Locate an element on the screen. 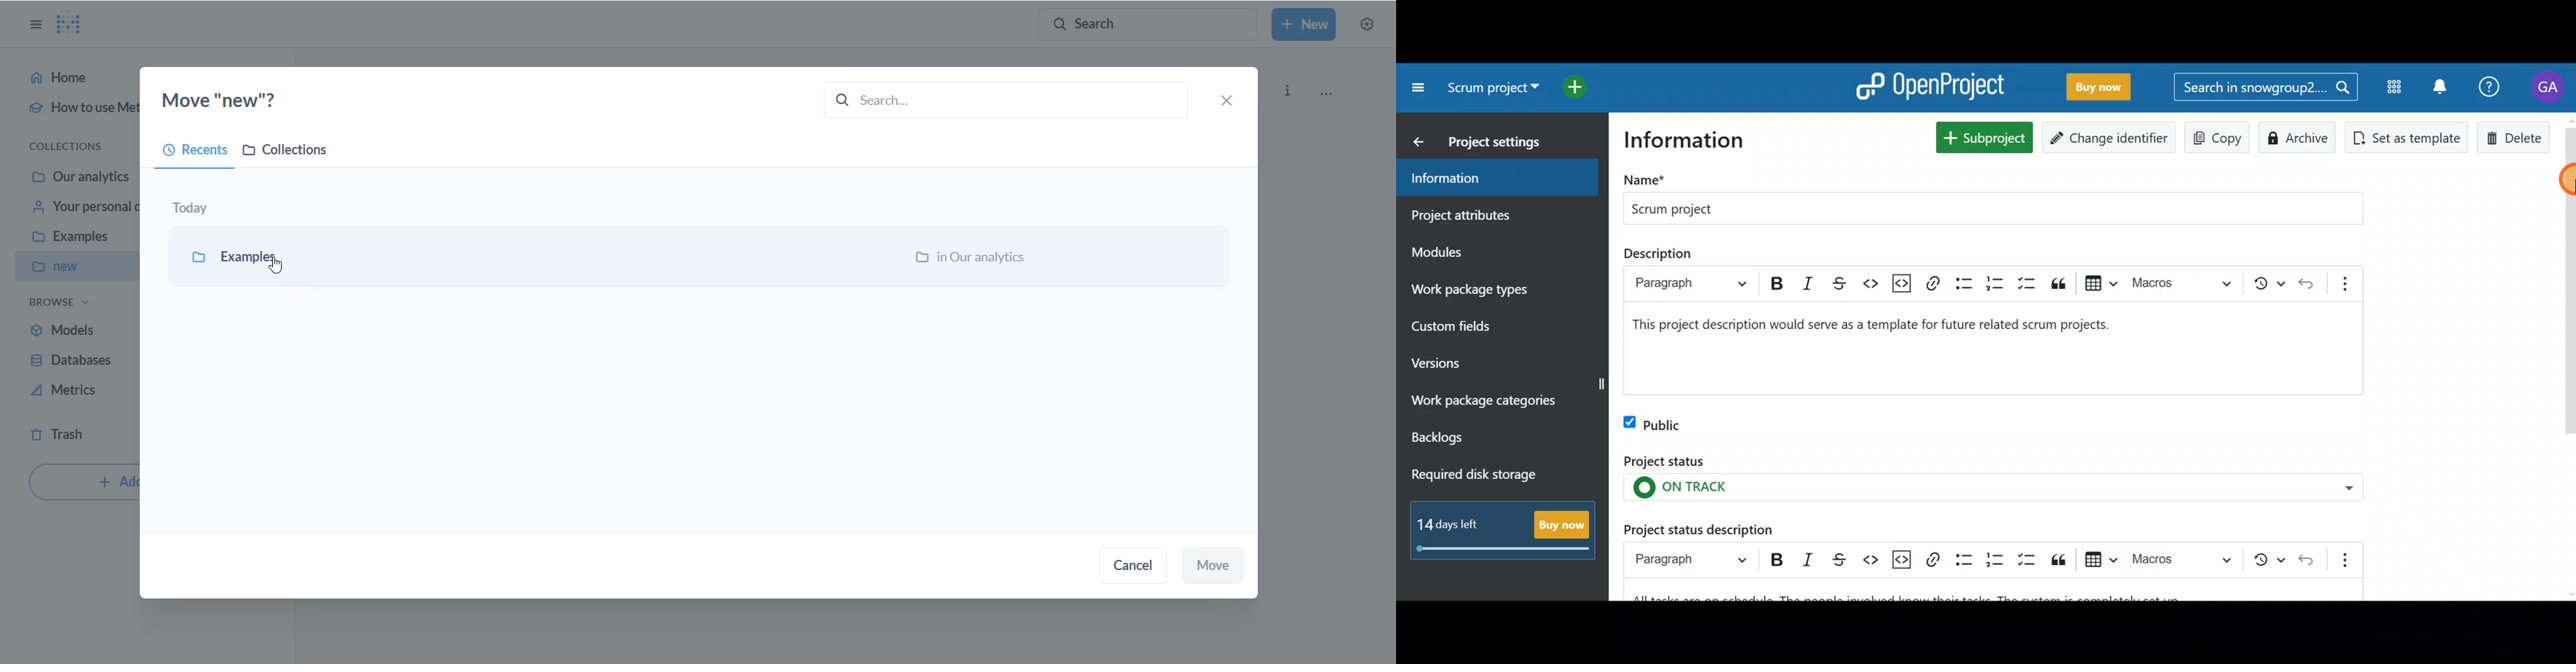 The height and width of the screenshot is (672, 2576). Insert table is located at coordinates (2100, 559).